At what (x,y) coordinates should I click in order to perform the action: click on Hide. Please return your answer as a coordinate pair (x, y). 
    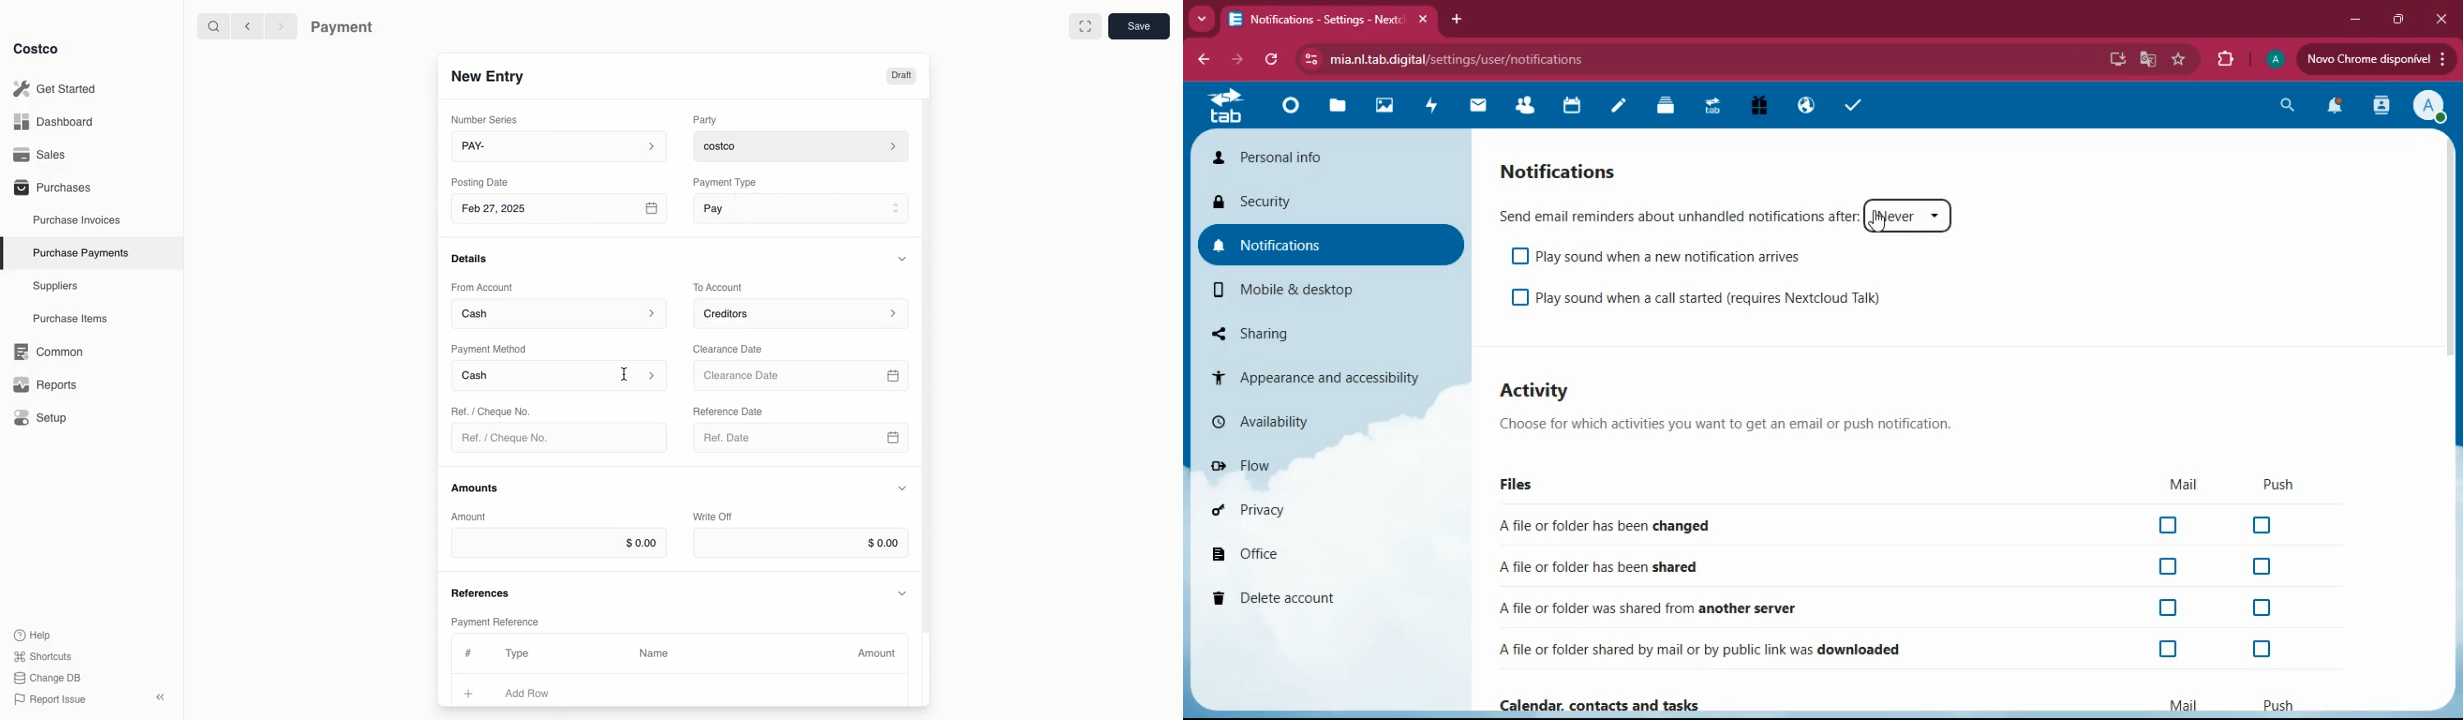
    Looking at the image, I should click on (902, 489).